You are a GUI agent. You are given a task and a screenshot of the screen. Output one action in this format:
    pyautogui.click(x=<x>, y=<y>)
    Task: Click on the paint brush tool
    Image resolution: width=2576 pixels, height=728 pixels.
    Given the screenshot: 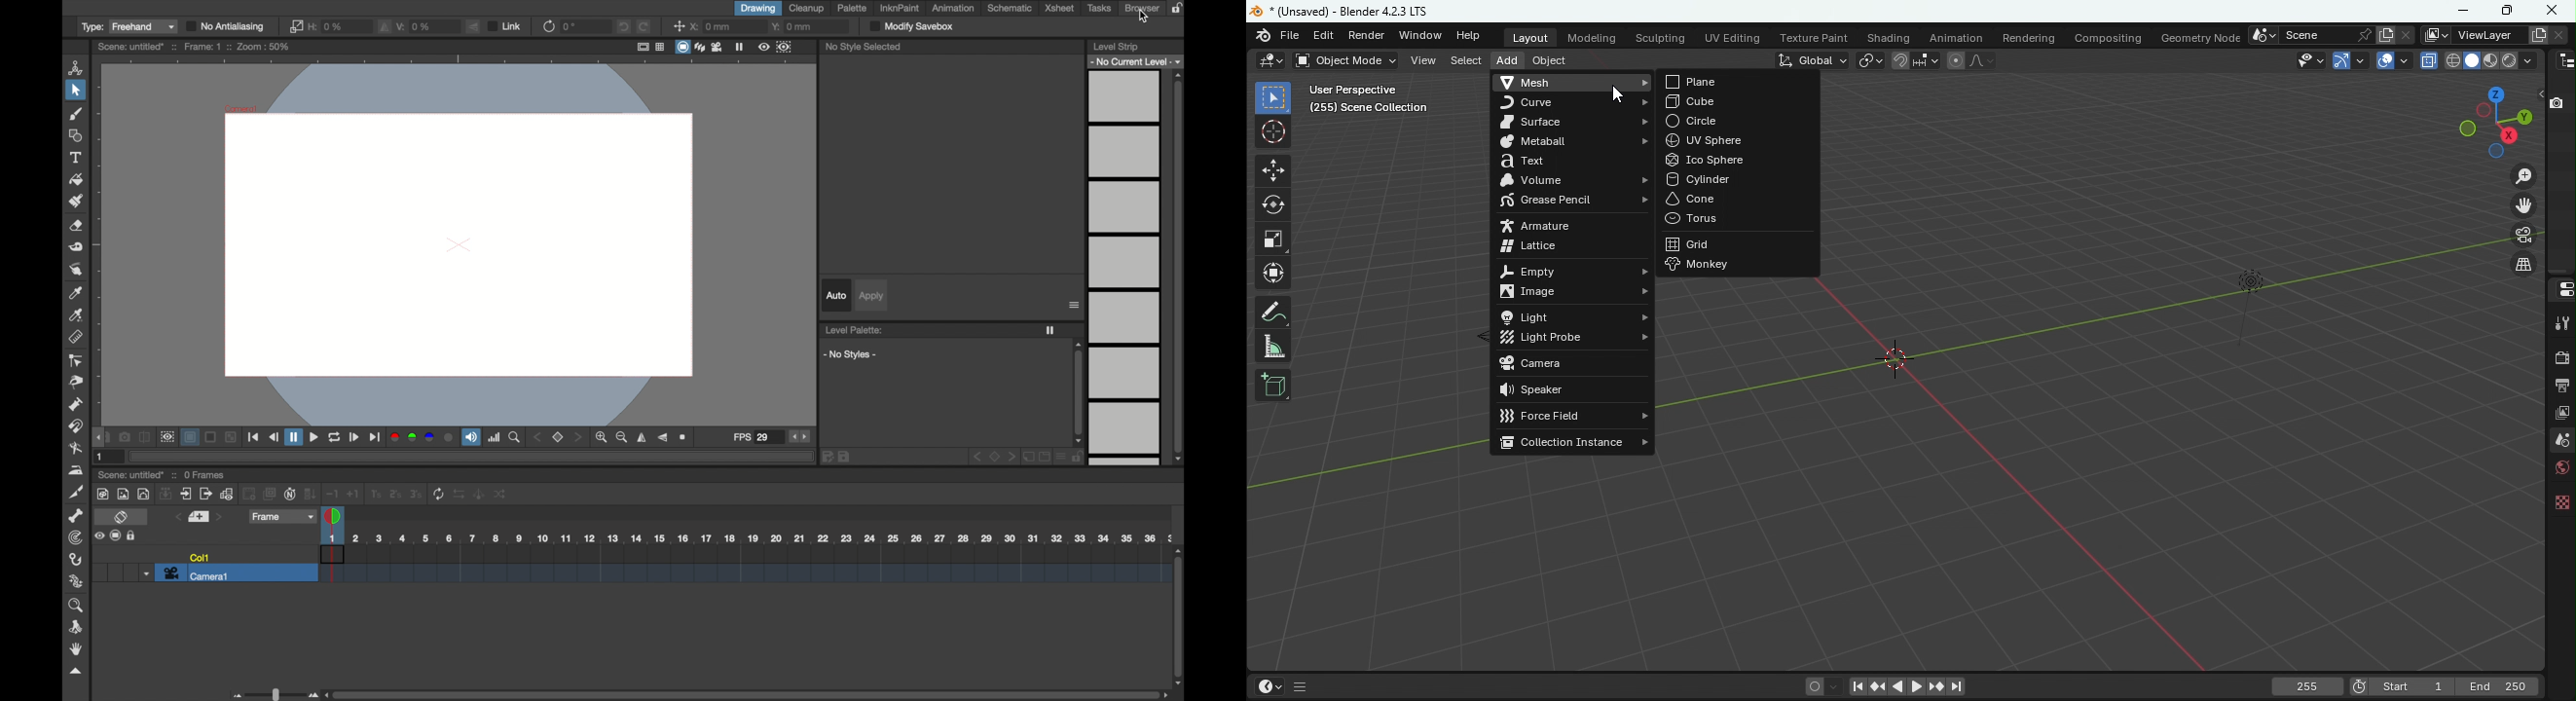 What is the action you would take?
    pyautogui.click(x=77, y=200)
    